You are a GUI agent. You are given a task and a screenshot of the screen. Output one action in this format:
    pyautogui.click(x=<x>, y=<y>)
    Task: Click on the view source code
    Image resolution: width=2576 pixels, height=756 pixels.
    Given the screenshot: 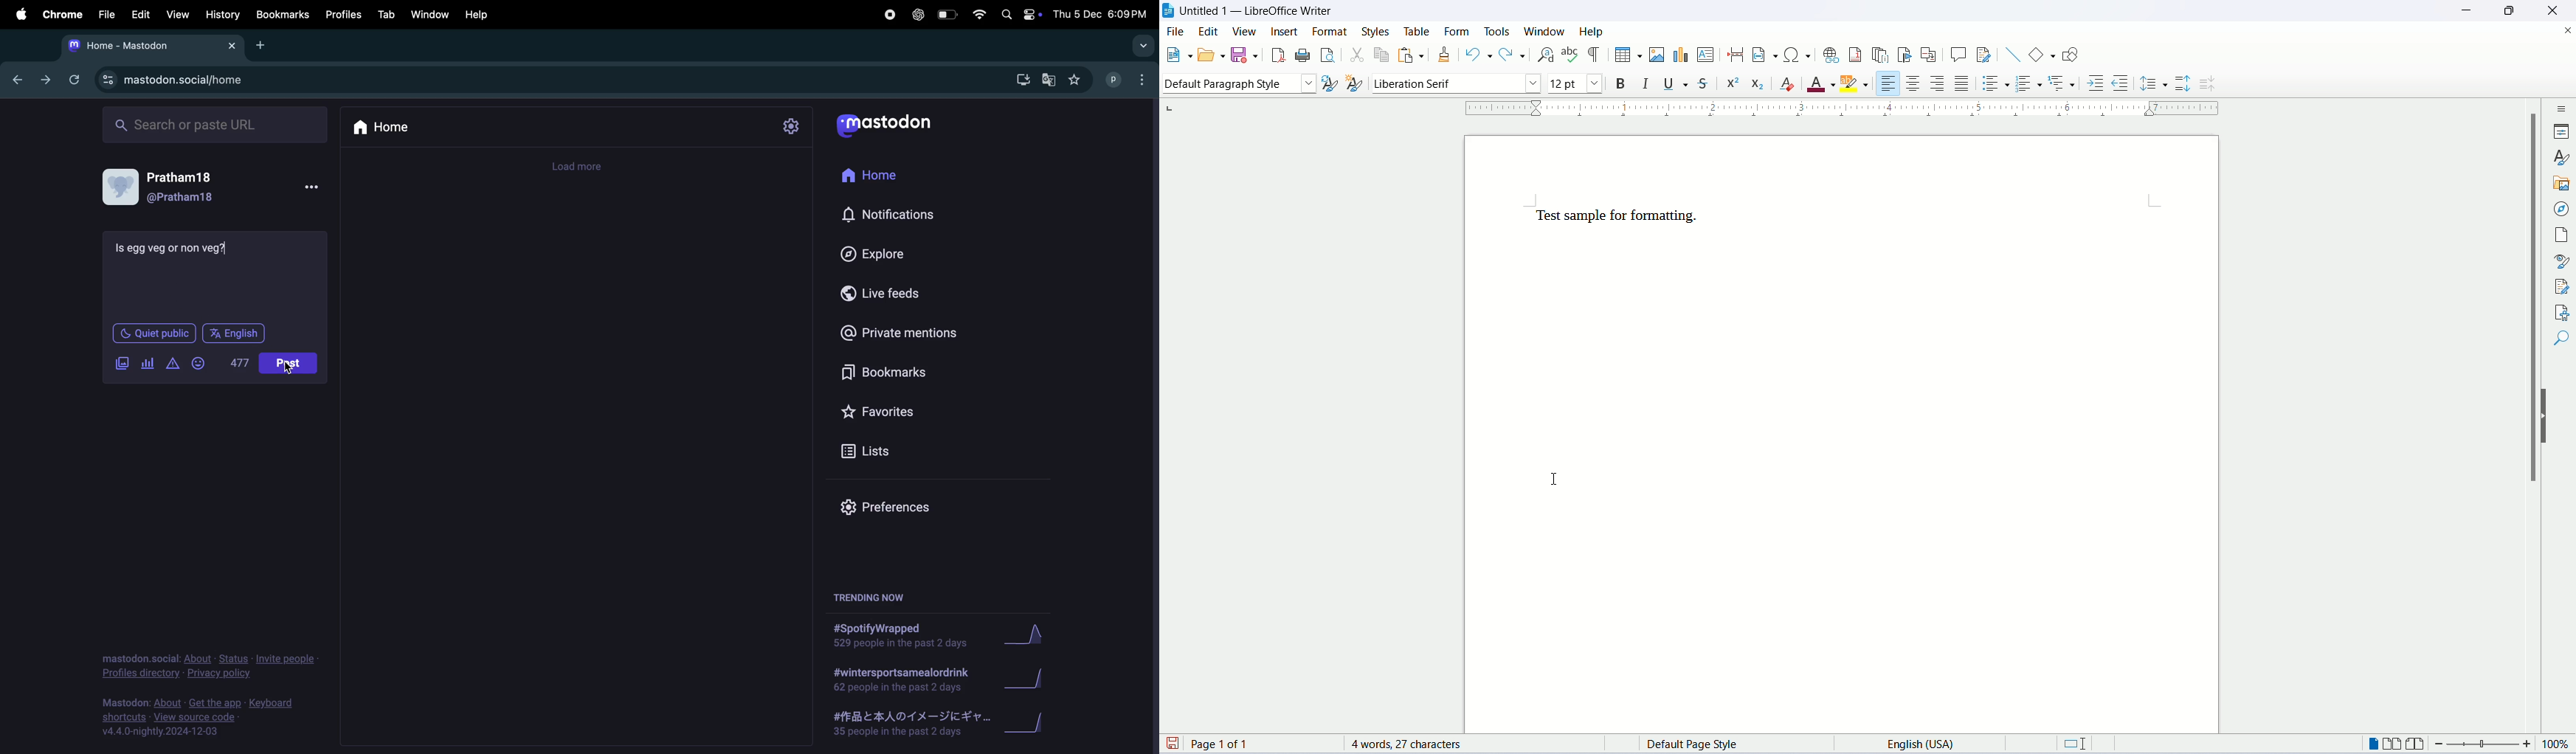 What is the action you would take?
    pyautogui.click(x=208, y=719)
    